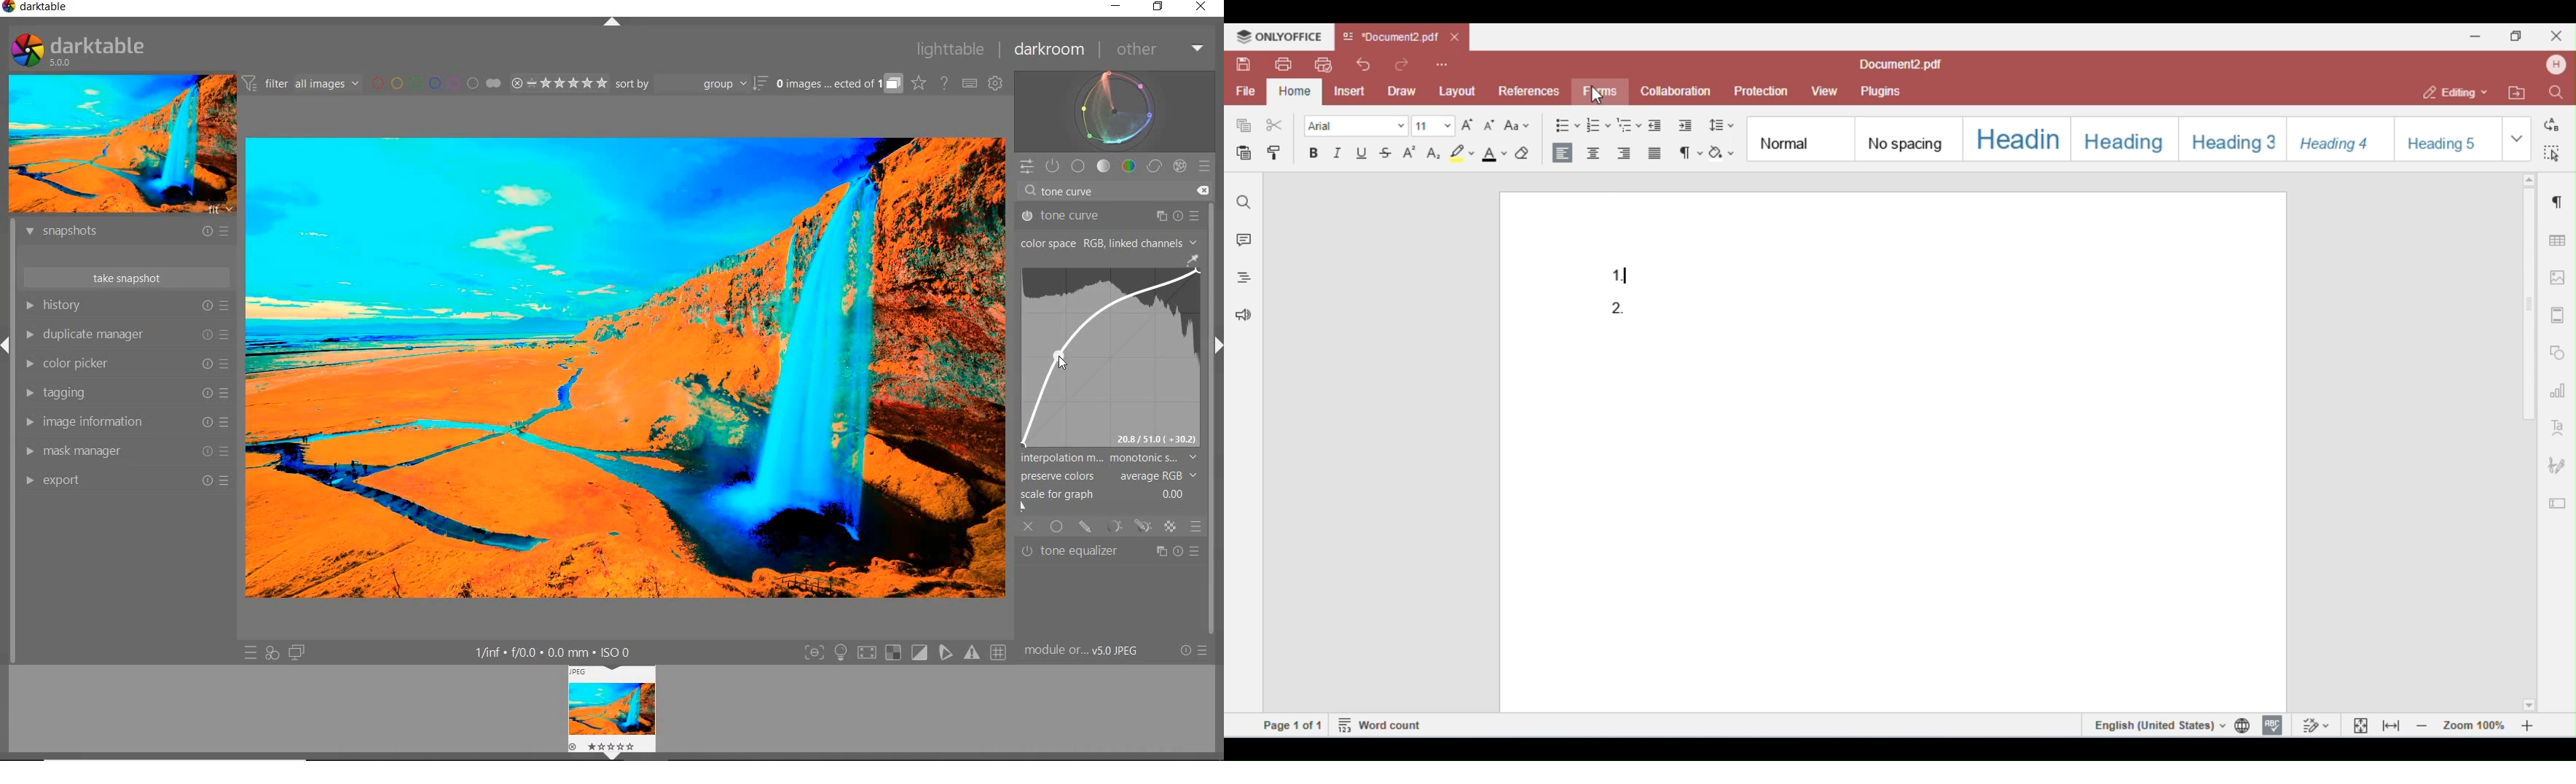 The width and height of the screenshot is (2576, 784). What do you see at coordinates (1157, 49) in the screenshot?
I see `other` at bounding box center [1157, 49].